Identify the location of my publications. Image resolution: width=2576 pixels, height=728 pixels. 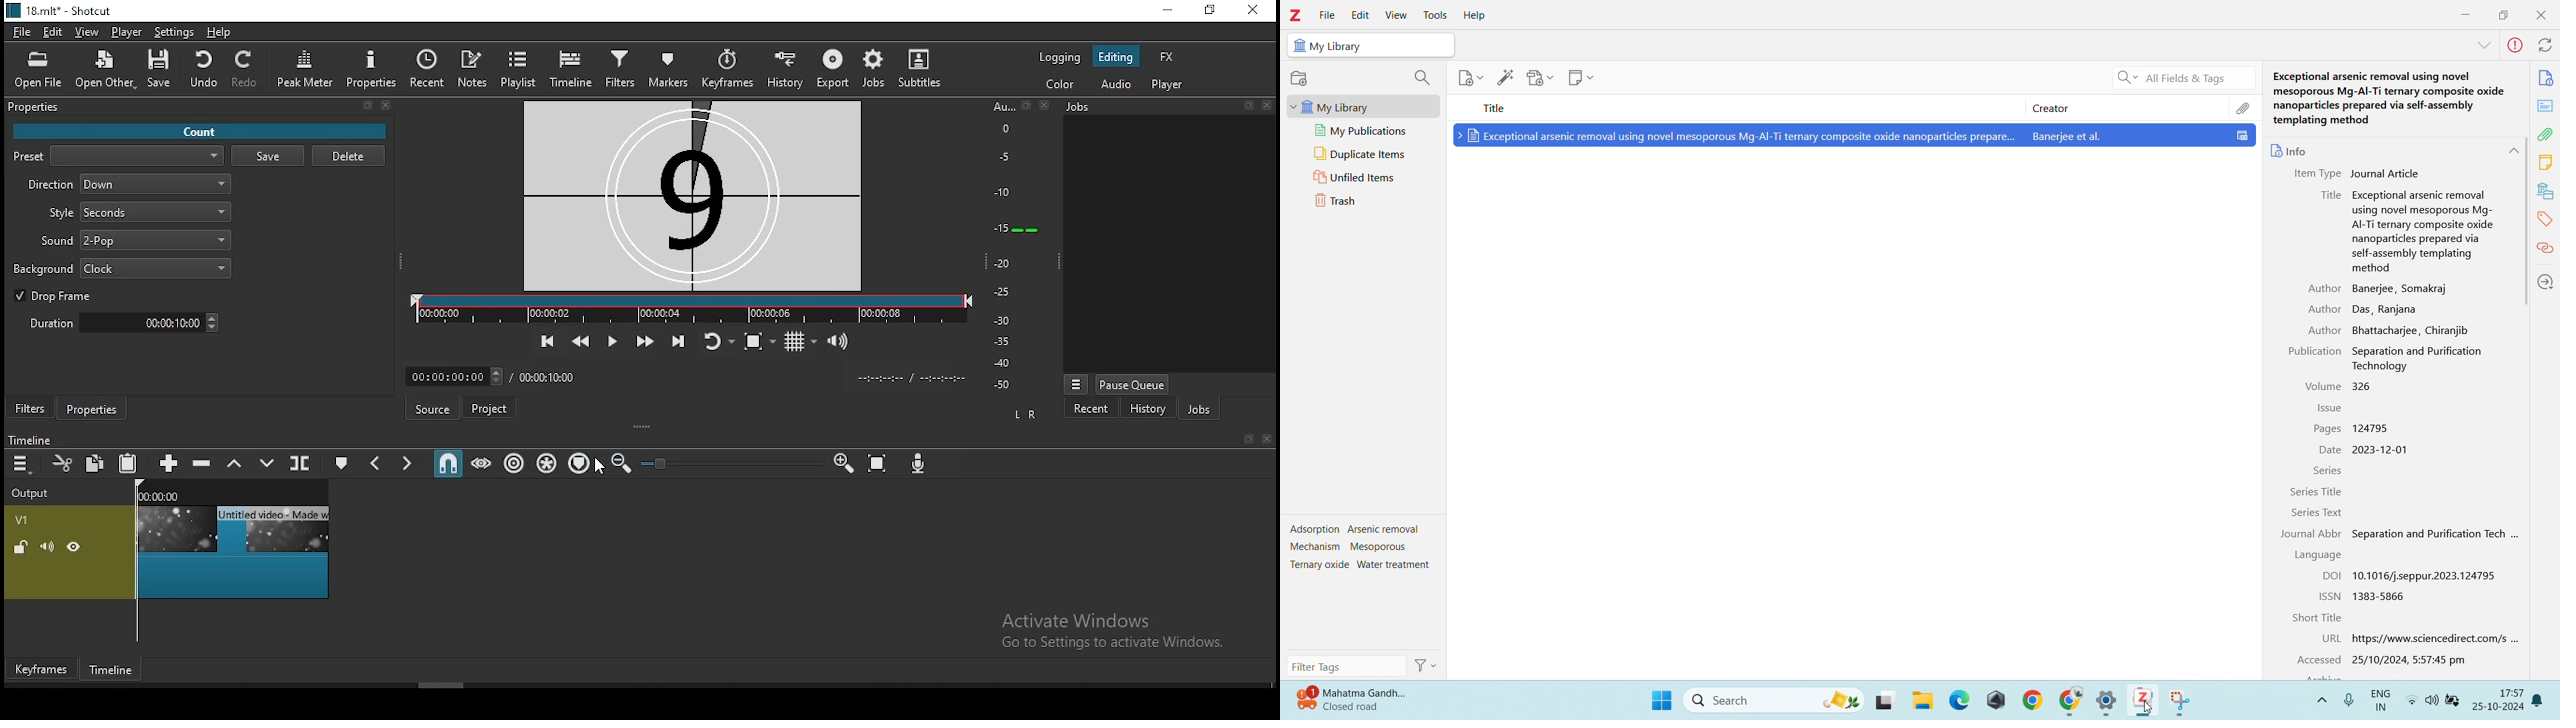
(1363, 131).